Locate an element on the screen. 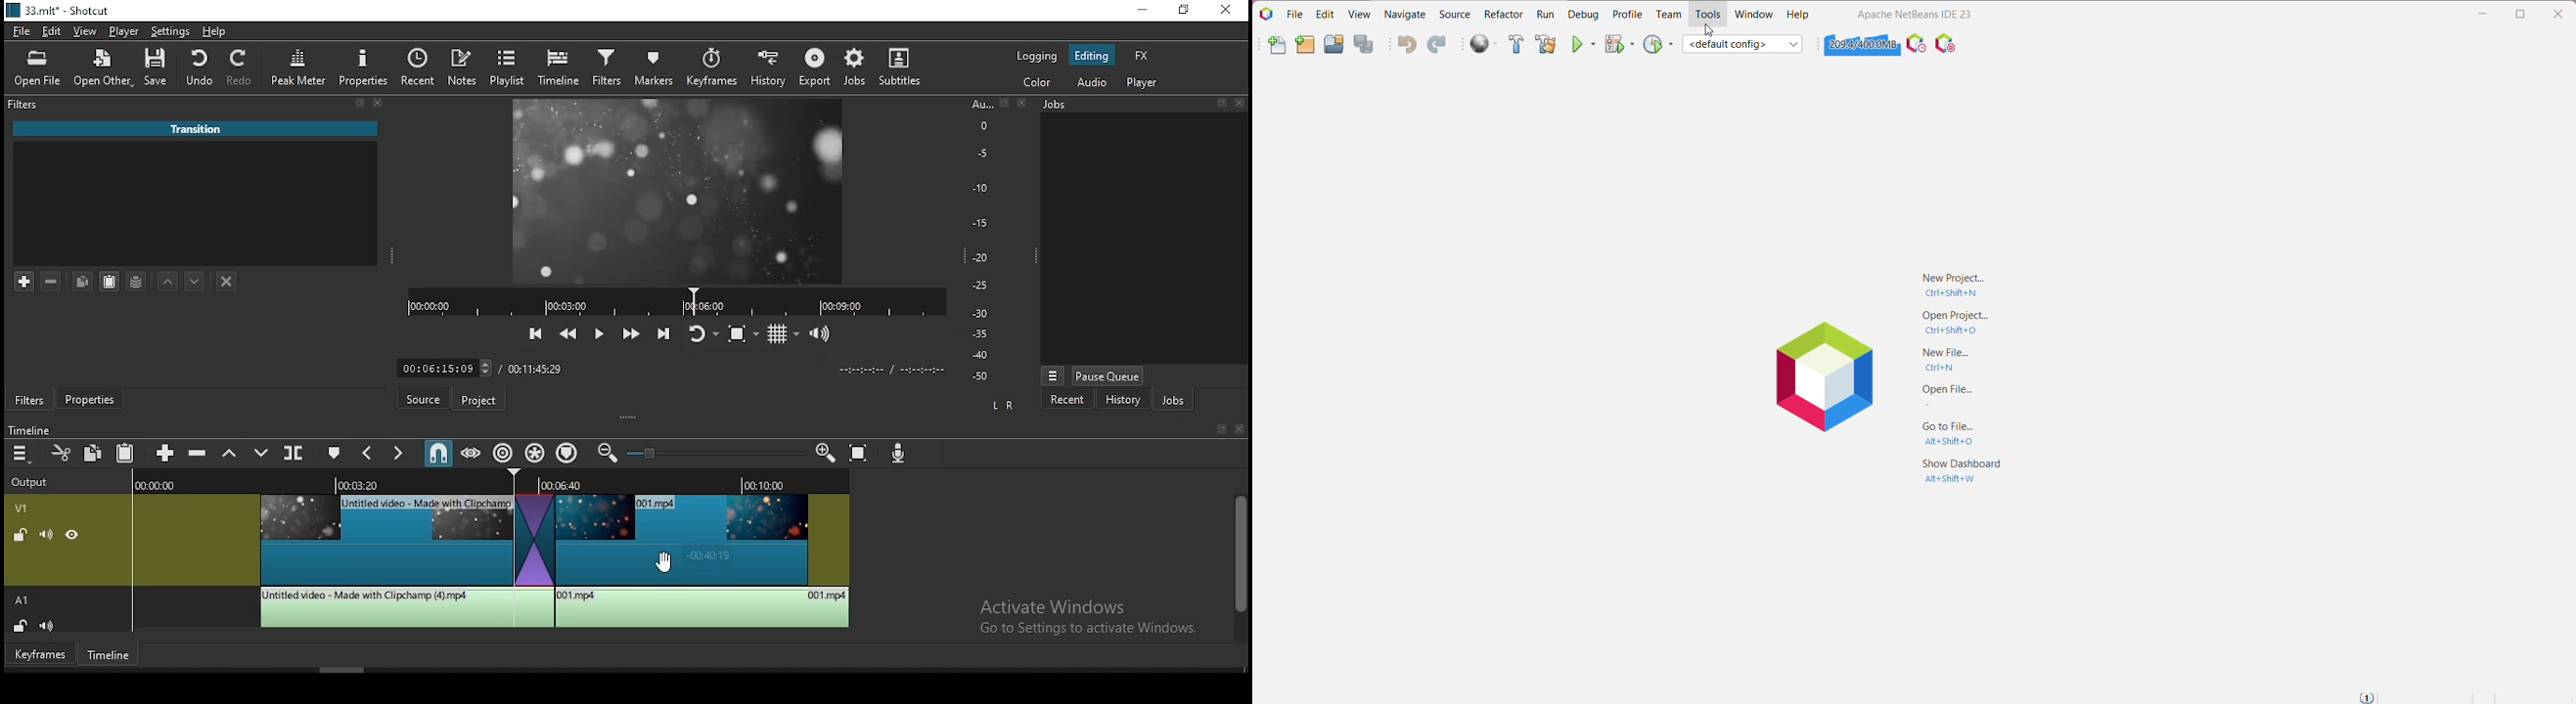  move filter down is located at coordinates (195, 279).